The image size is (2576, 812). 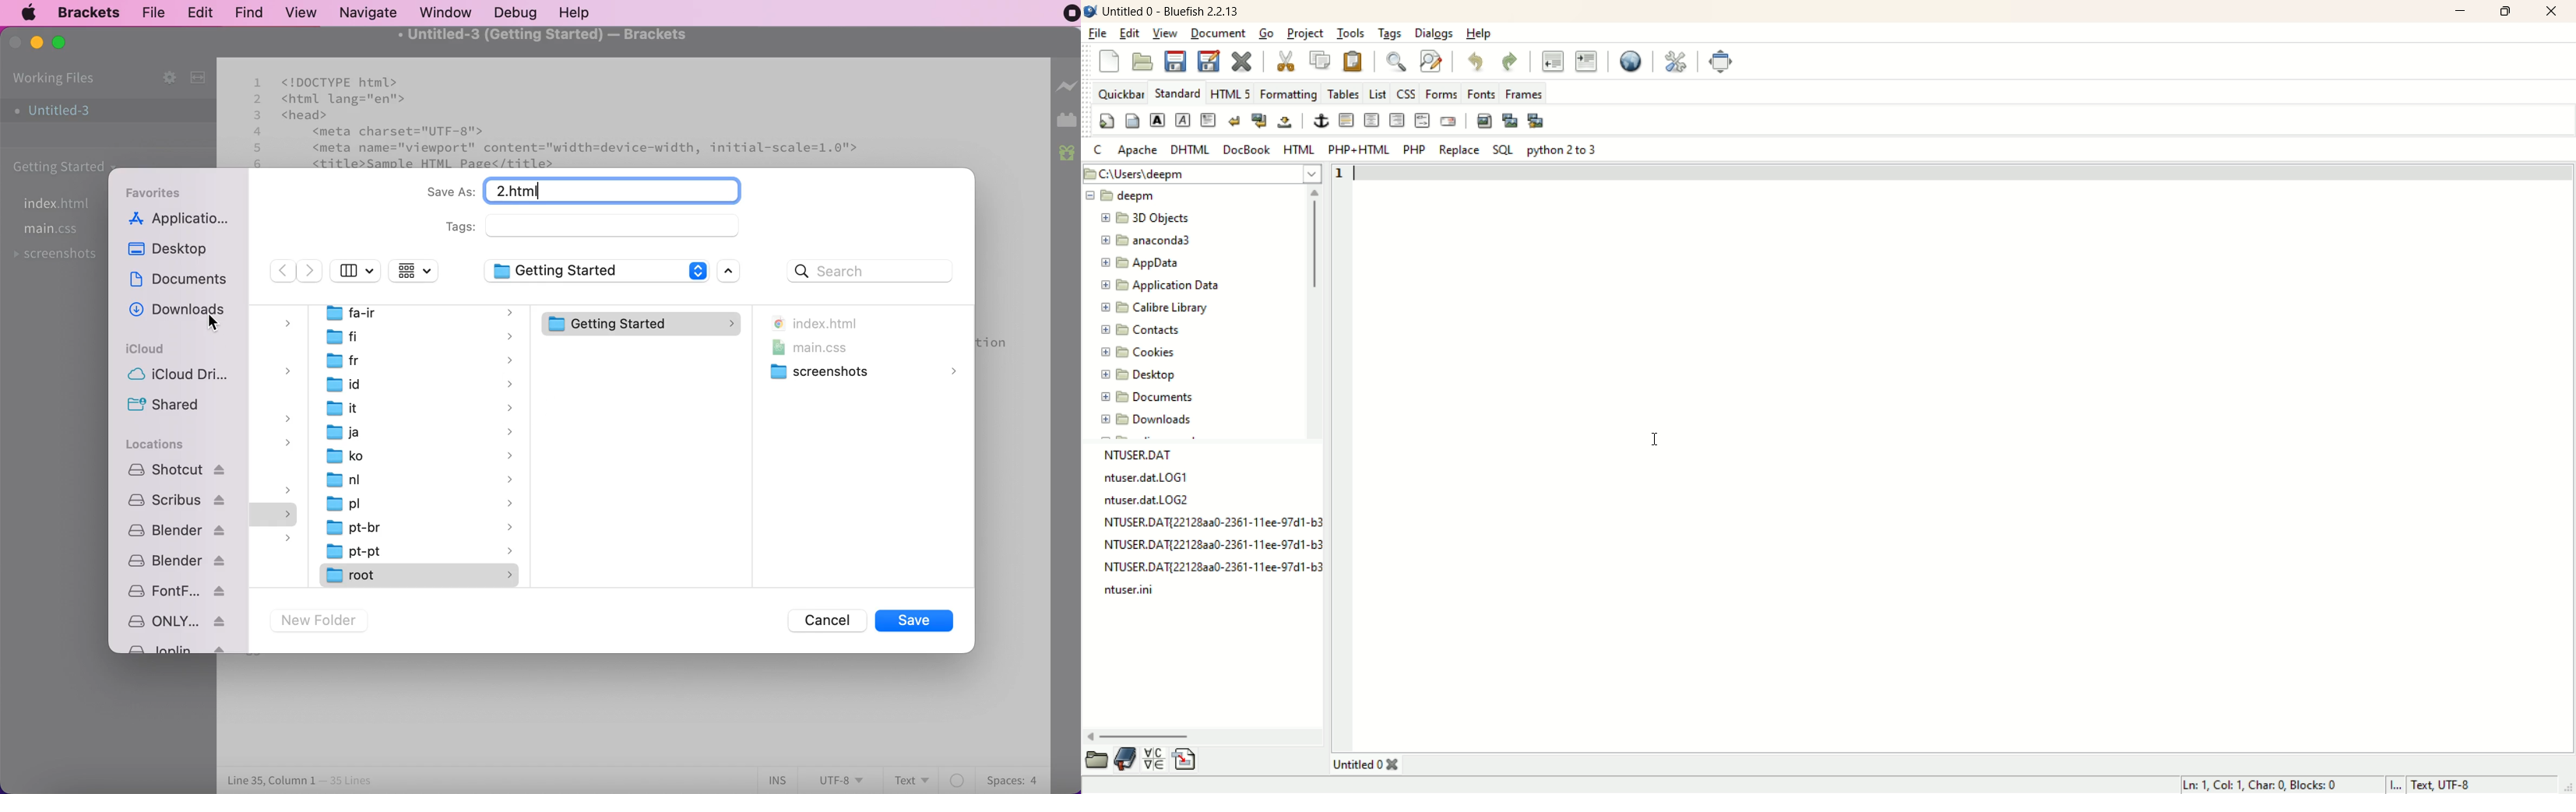 What do you see at coordinates (1524, 92) in the screenshot?
I see `frames` at bounding box center [1524, 92].